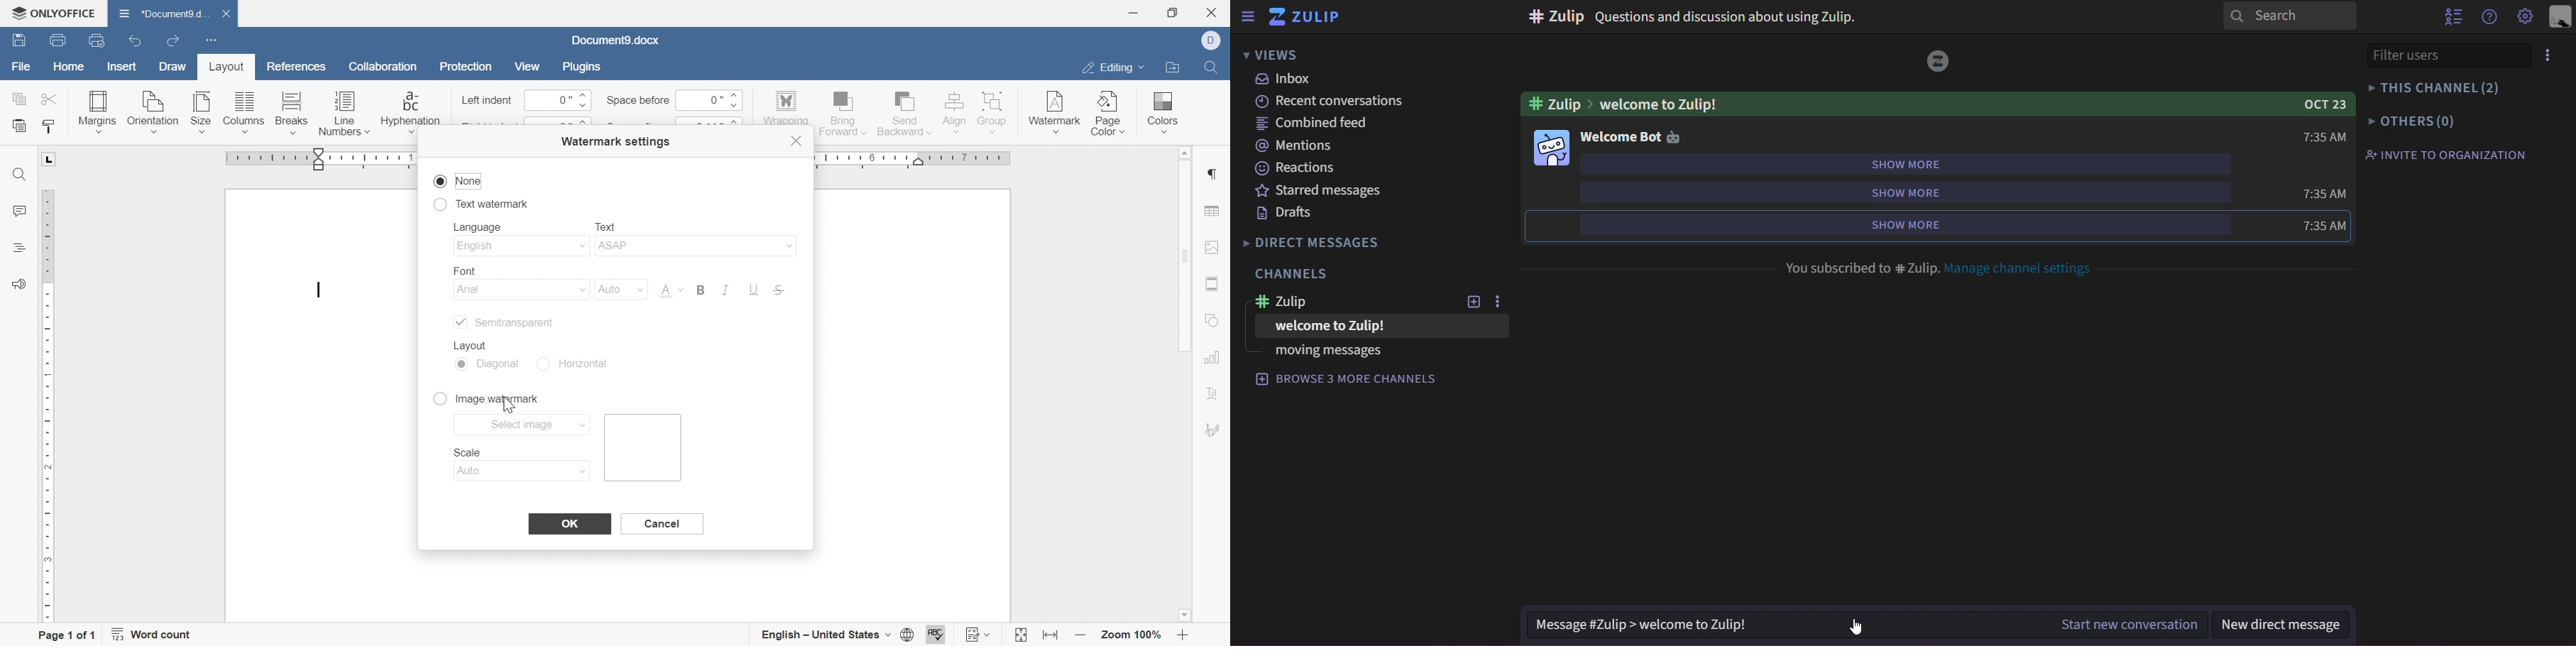 The image size is (2576, 672). What do you see at coordinates (1212, 247) in the screenshot?
I see `image settings` at bounding box center [1212, 247].